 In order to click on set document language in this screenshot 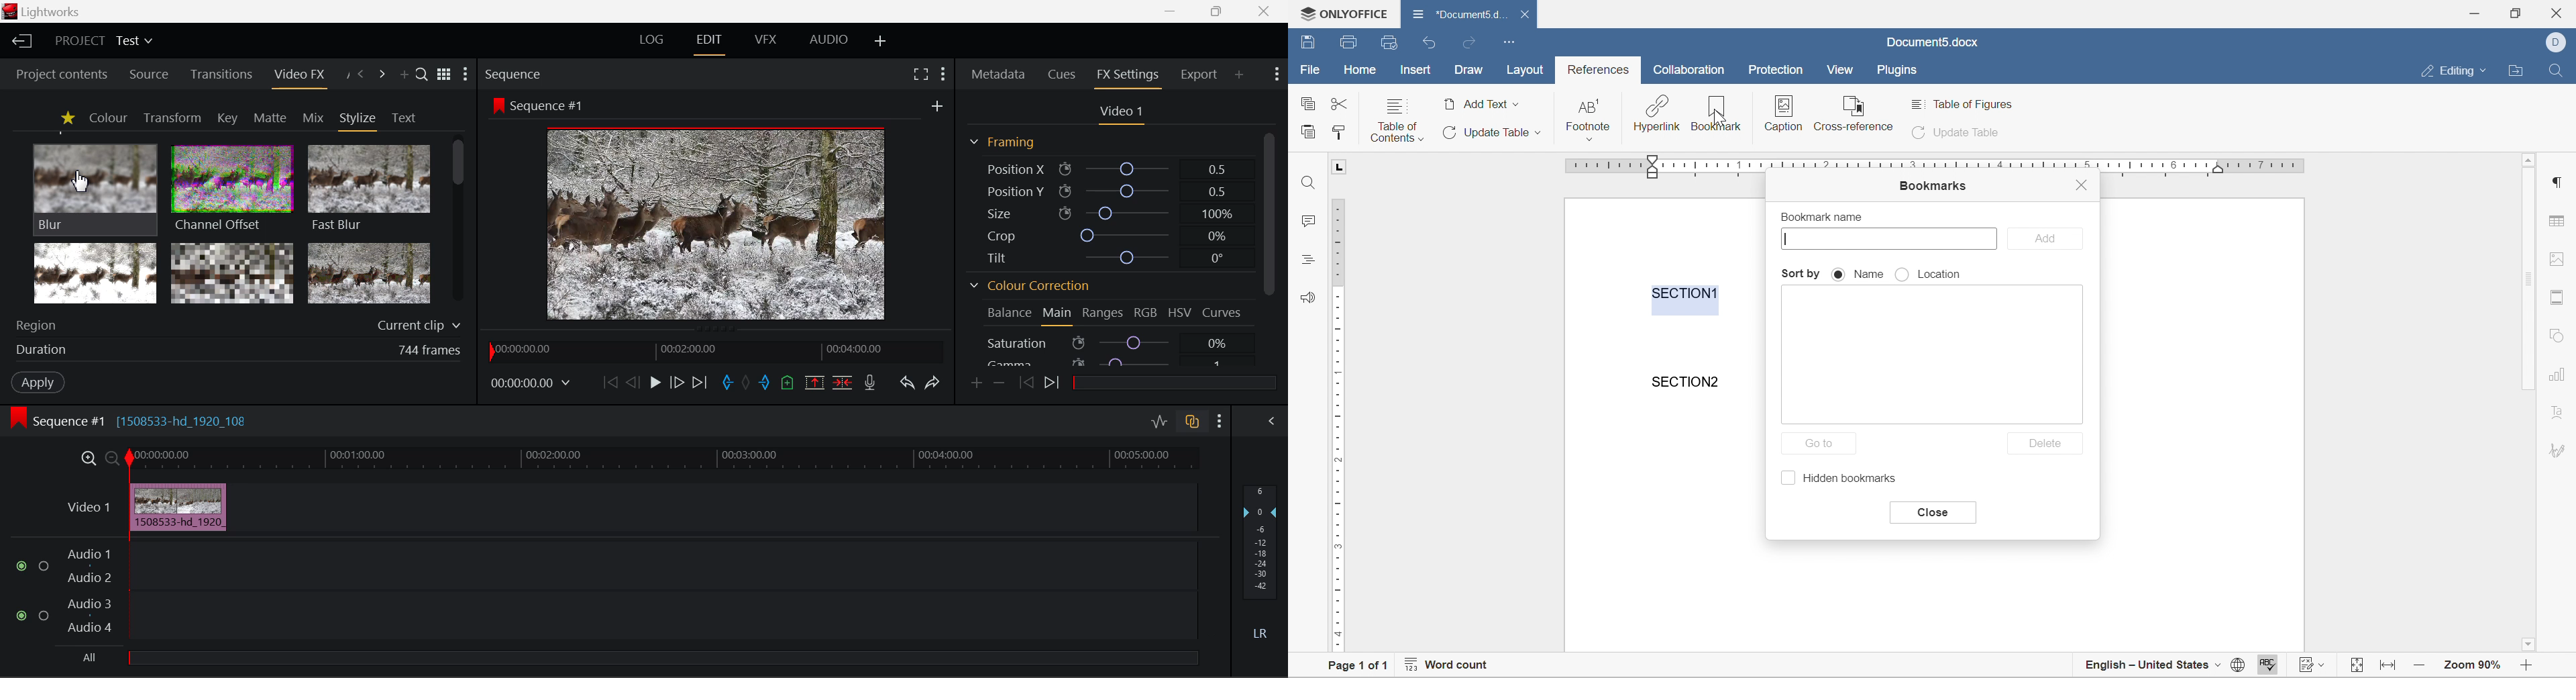, I will do `click(2237, 668)`.